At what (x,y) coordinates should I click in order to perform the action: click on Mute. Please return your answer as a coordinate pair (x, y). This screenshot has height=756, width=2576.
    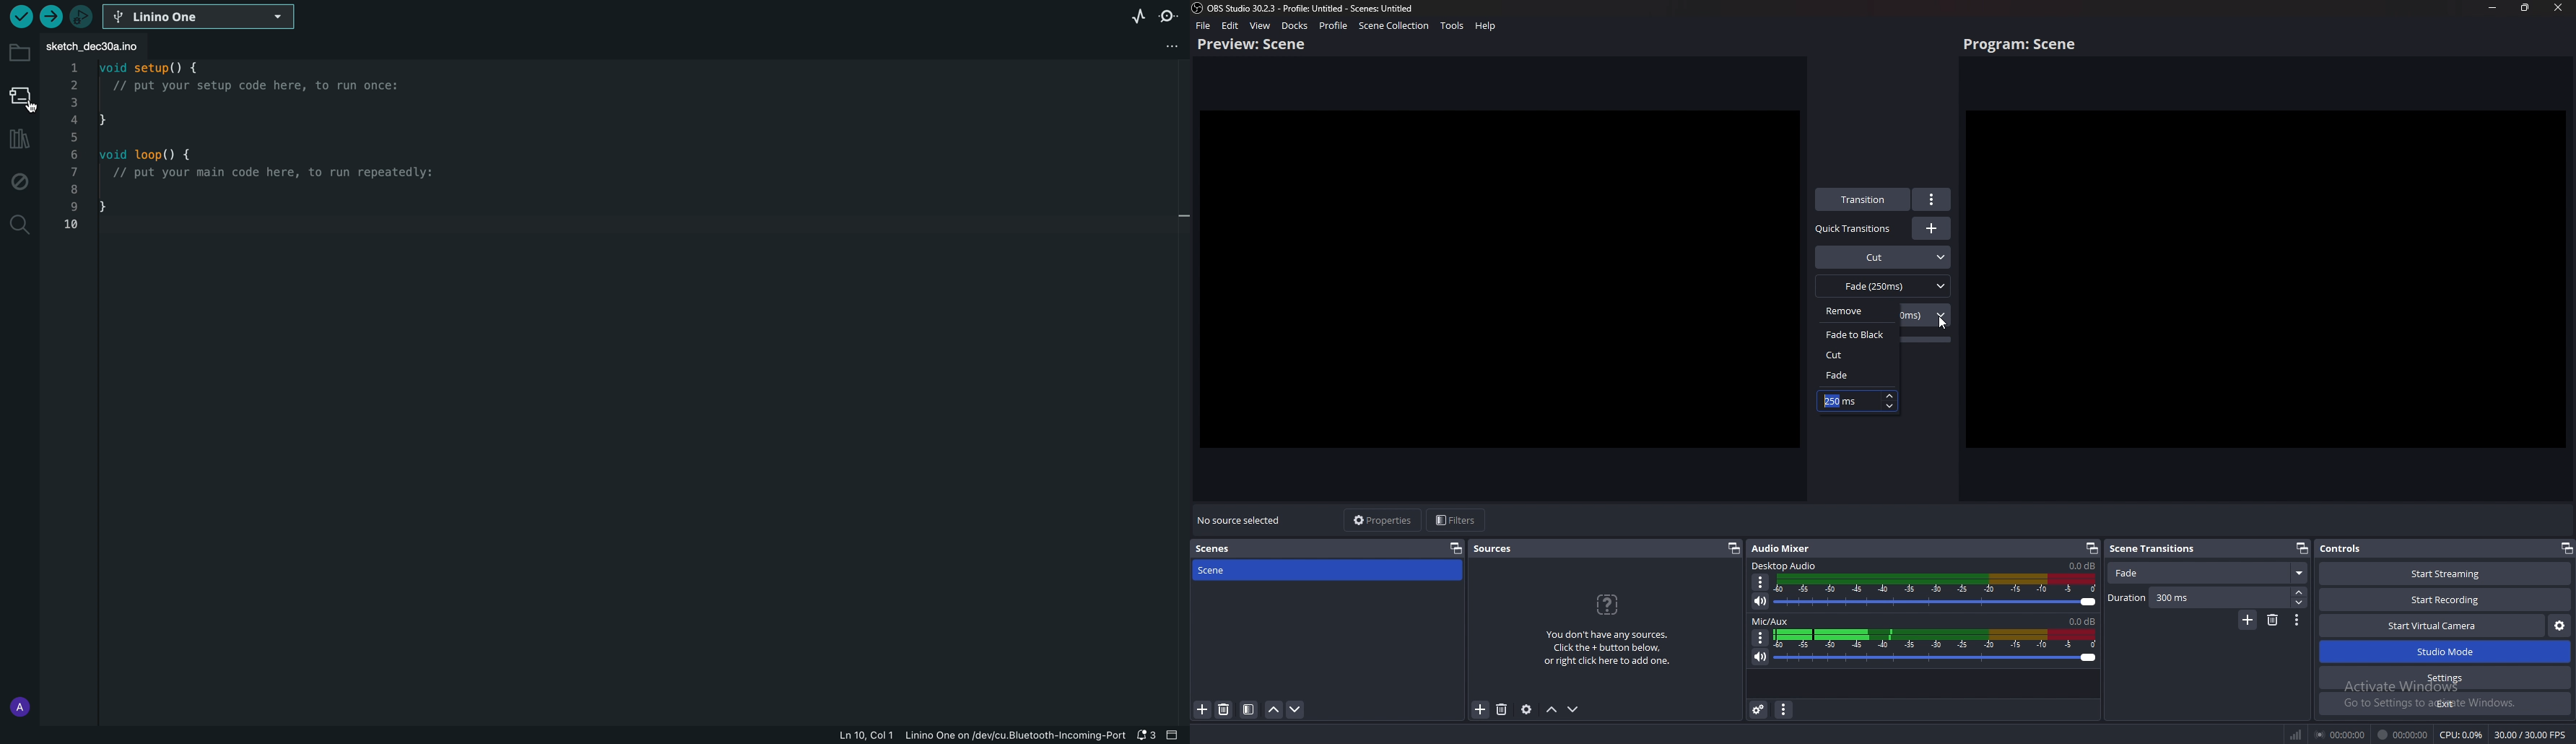
    Looking at the image, I should click on (1762, 602).